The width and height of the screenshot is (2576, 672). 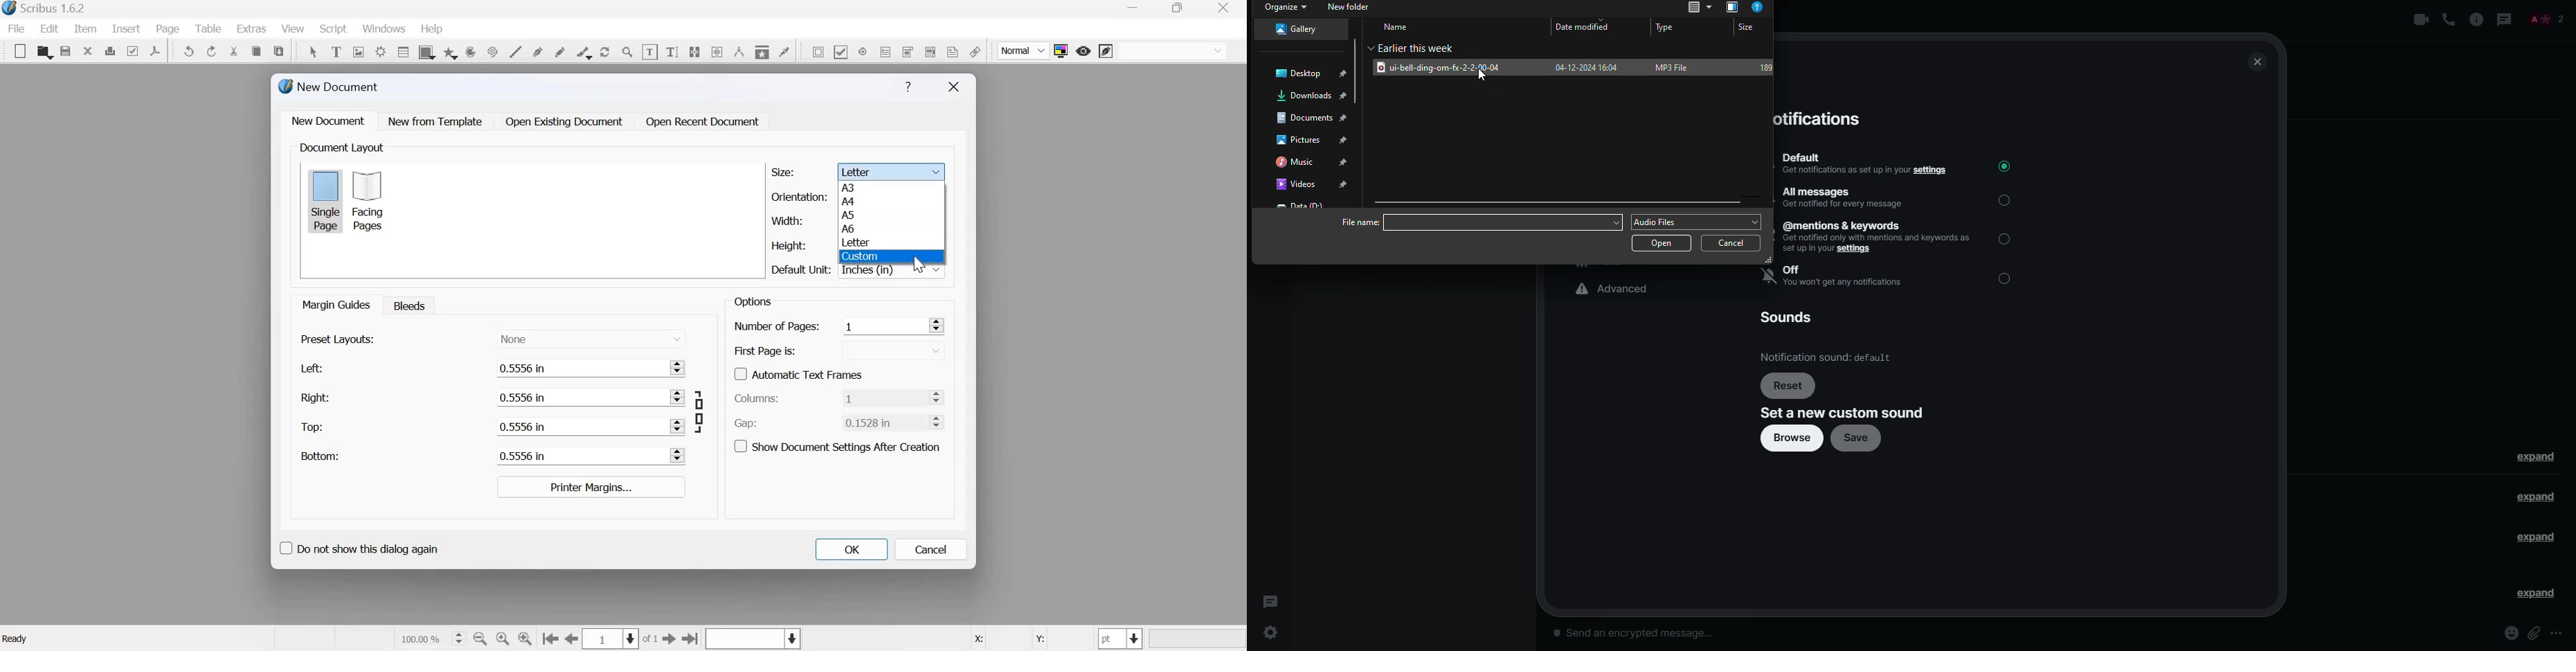 What do you see at coordinates (1664, 244) in the screenshot?
I see `open` at bounding box center [1664, 244].